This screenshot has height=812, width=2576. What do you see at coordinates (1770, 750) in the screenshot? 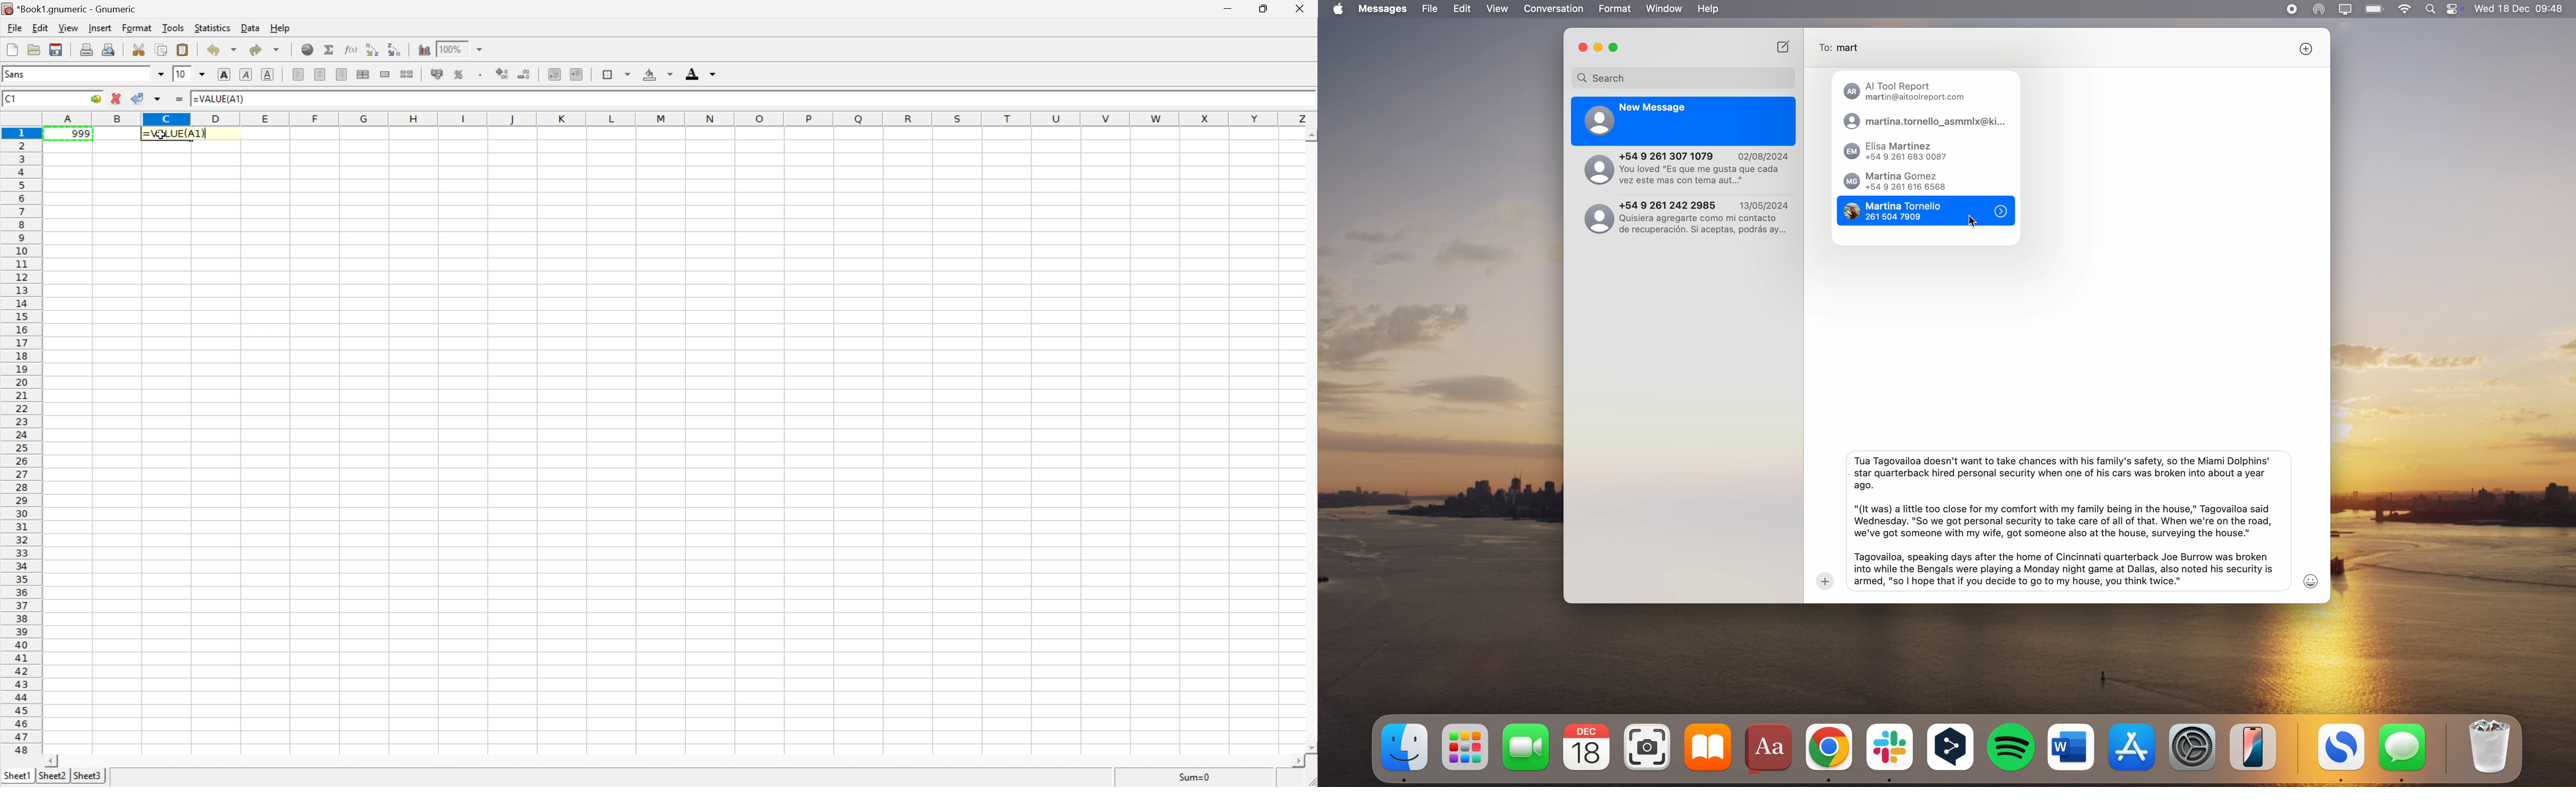
I see `dictonary` at bounding box center [1770, 750].